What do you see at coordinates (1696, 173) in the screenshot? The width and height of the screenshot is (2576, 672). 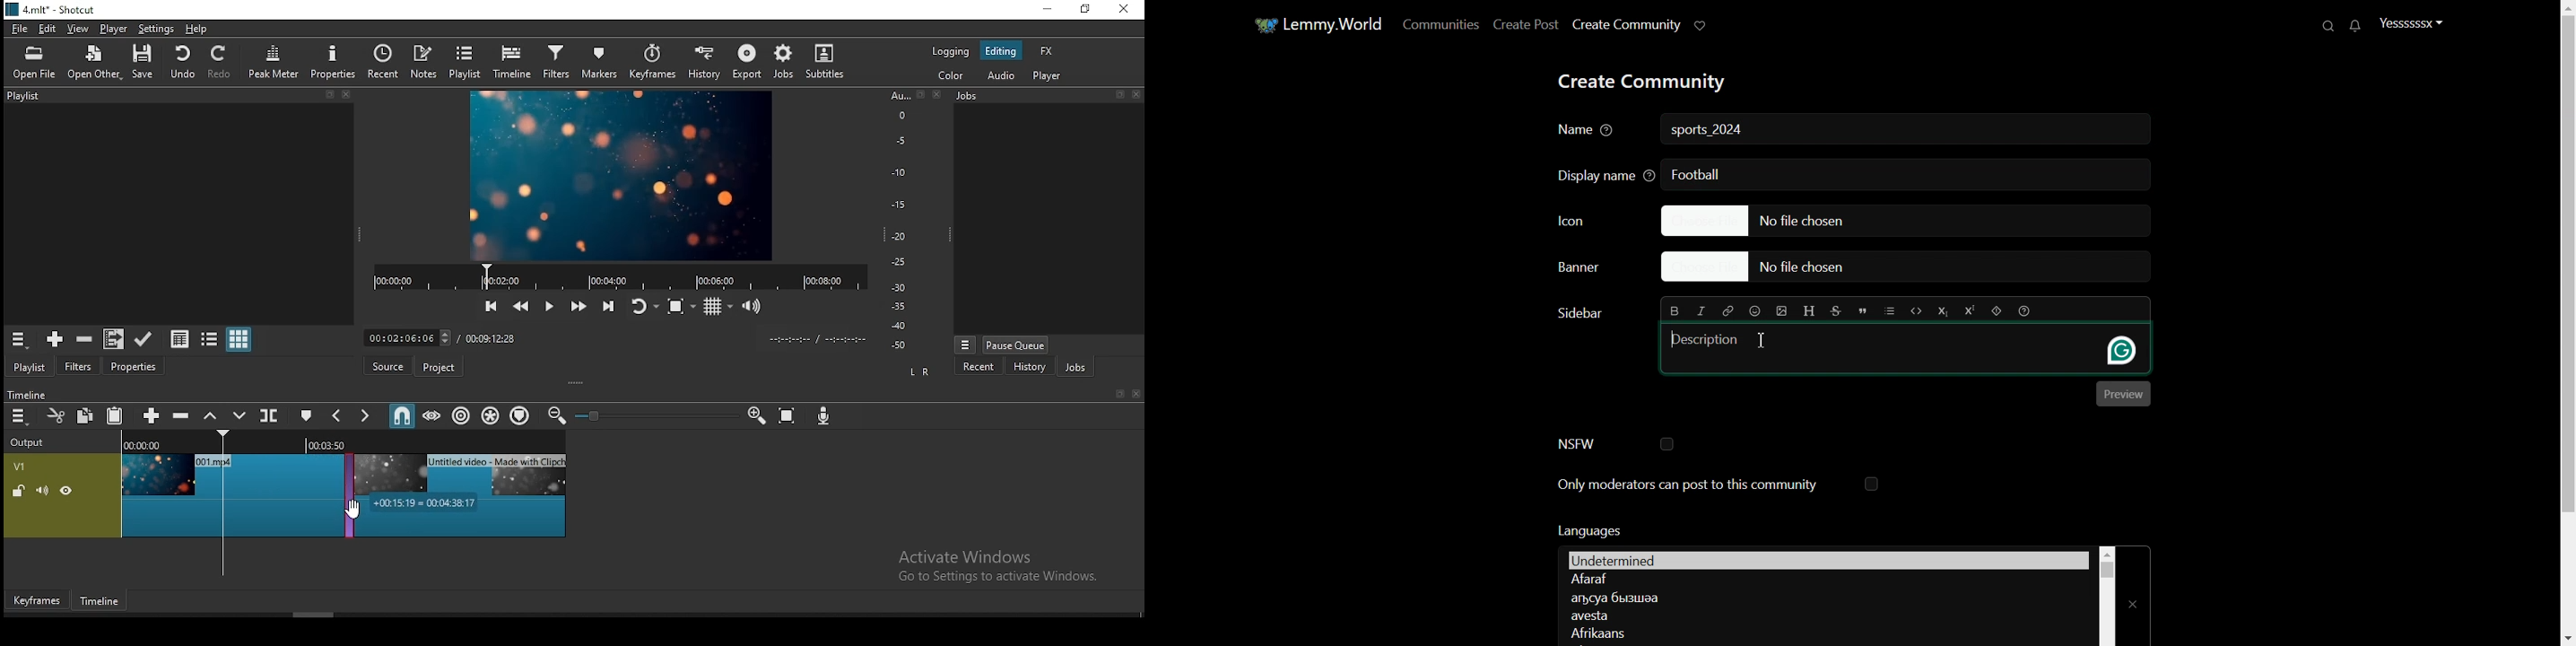 I see `Text` at bounding box center [1696, 173].